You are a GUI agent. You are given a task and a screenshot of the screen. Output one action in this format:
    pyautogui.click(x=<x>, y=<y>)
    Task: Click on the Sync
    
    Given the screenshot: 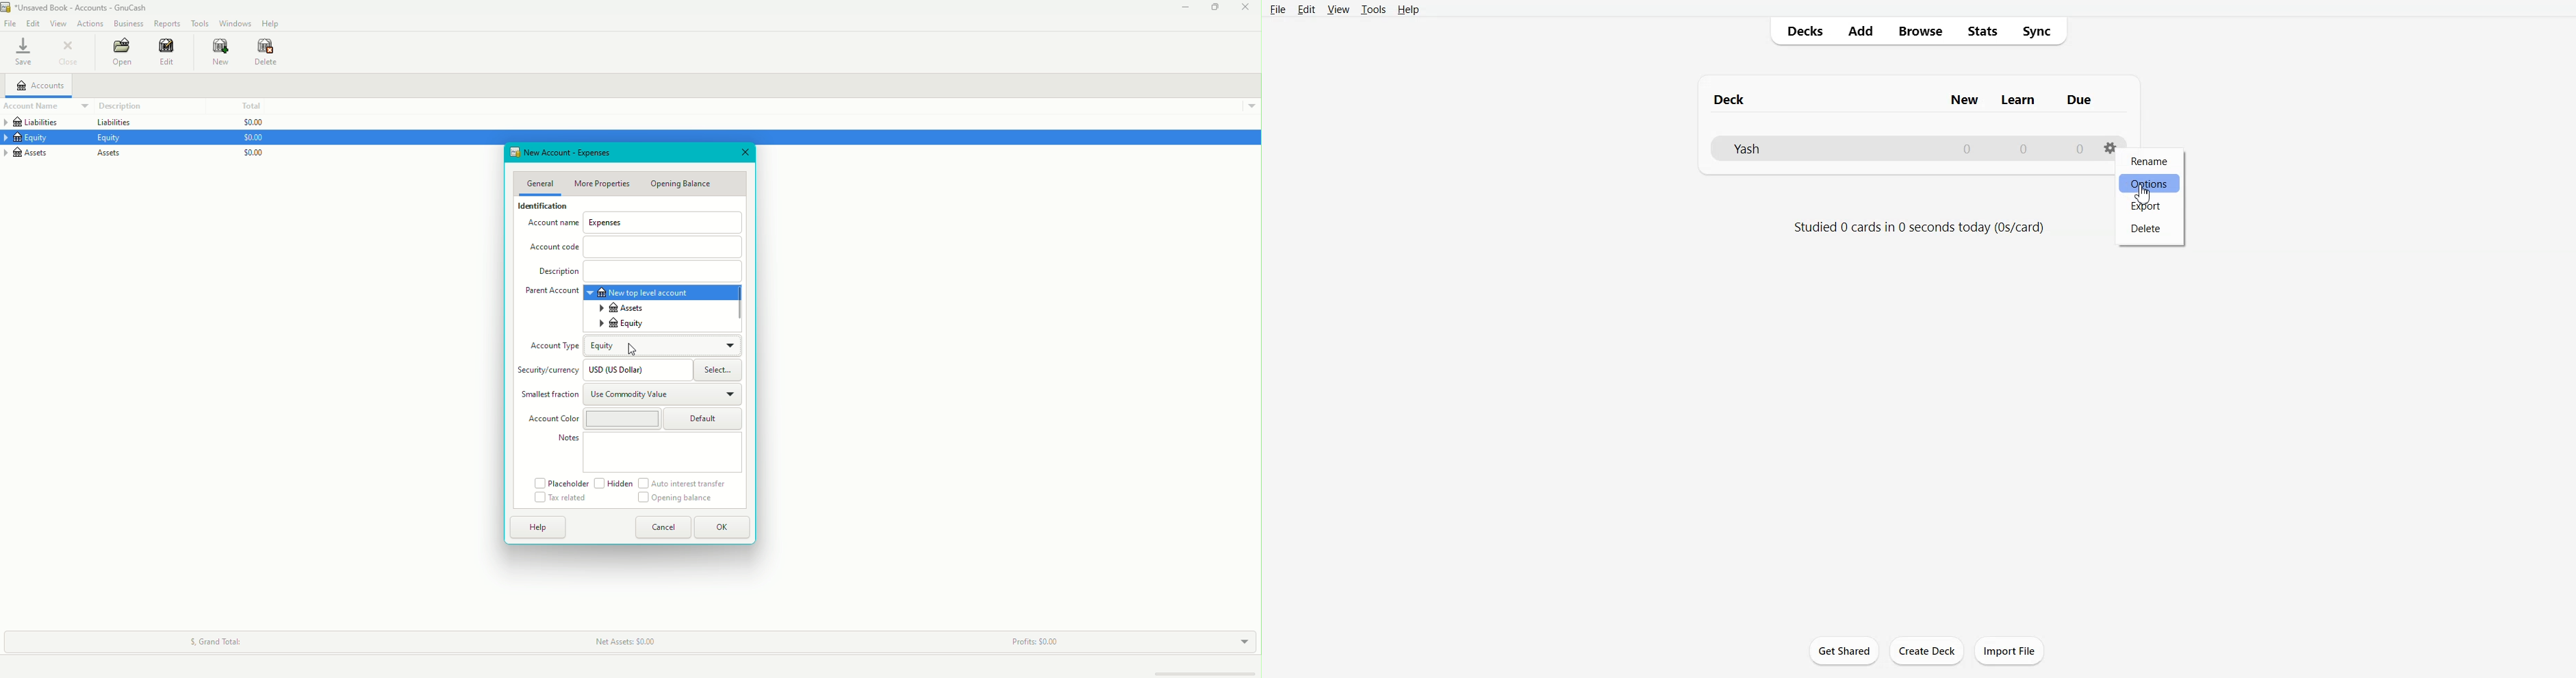 What is the action you would take?
    pyautogui.click(x=2038, y=30)
    